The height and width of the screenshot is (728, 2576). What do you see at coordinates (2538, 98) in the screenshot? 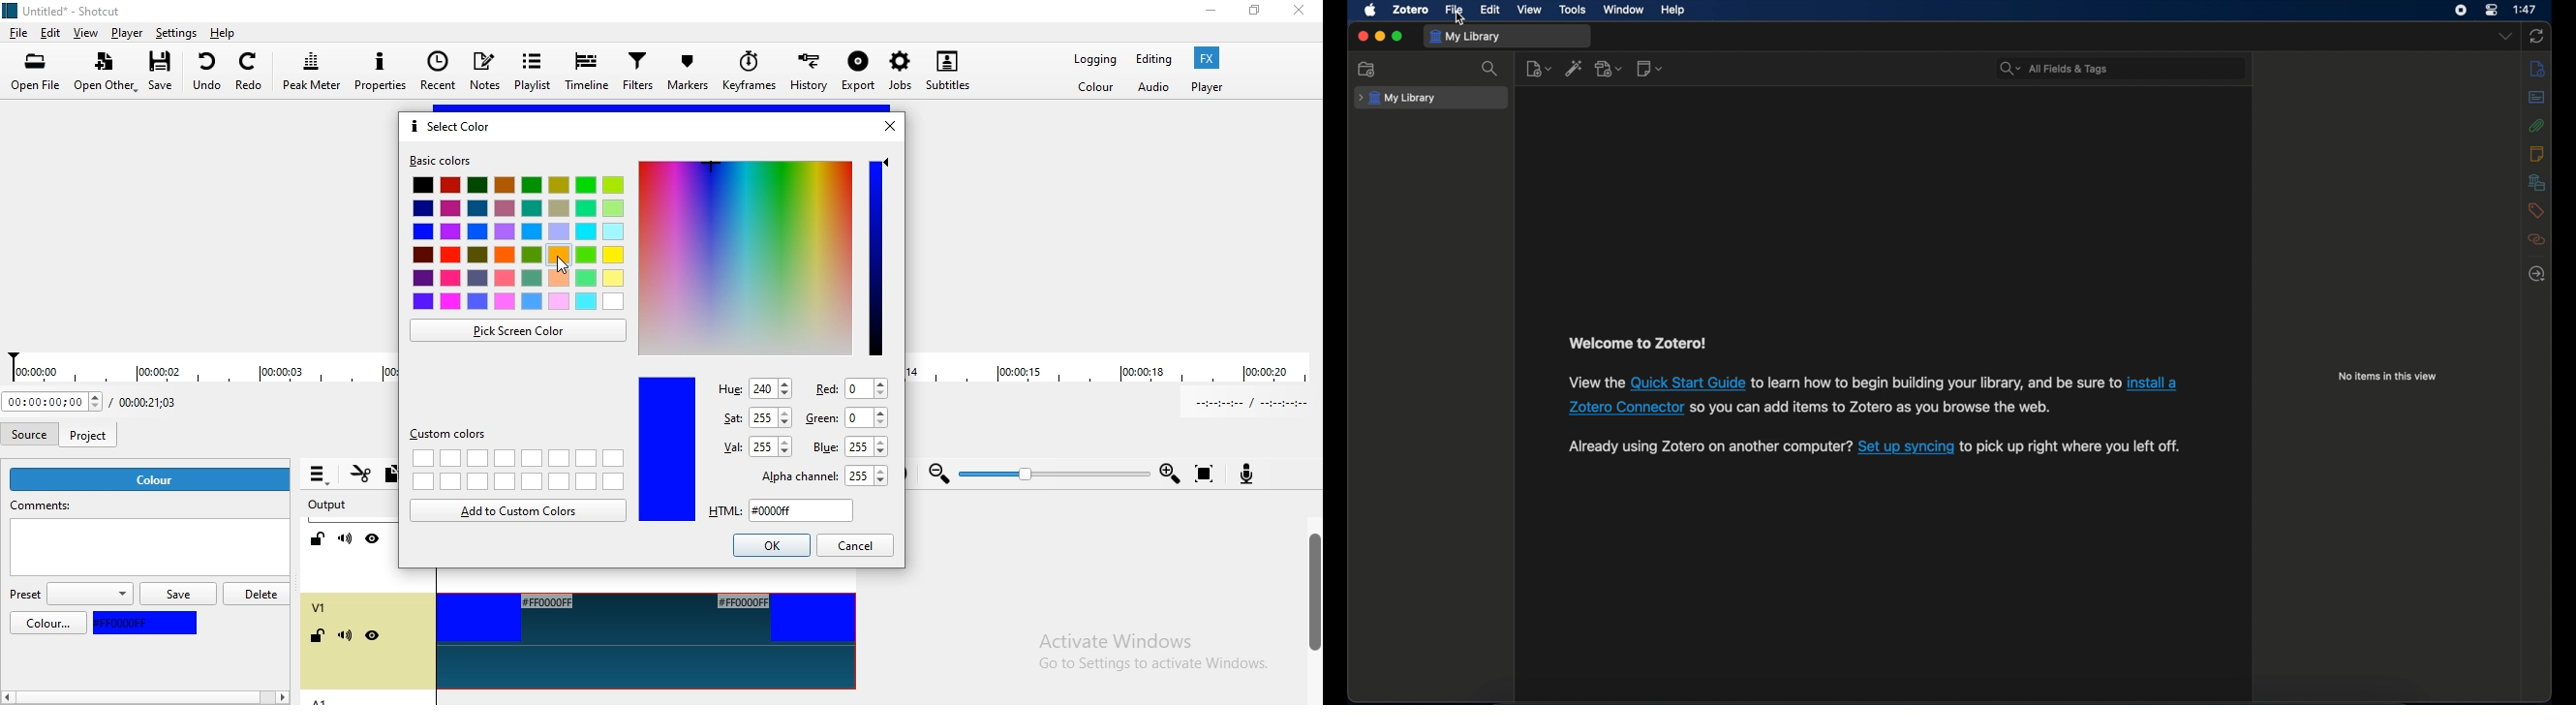
I see `abstract` at bounding box center [2538, 98].